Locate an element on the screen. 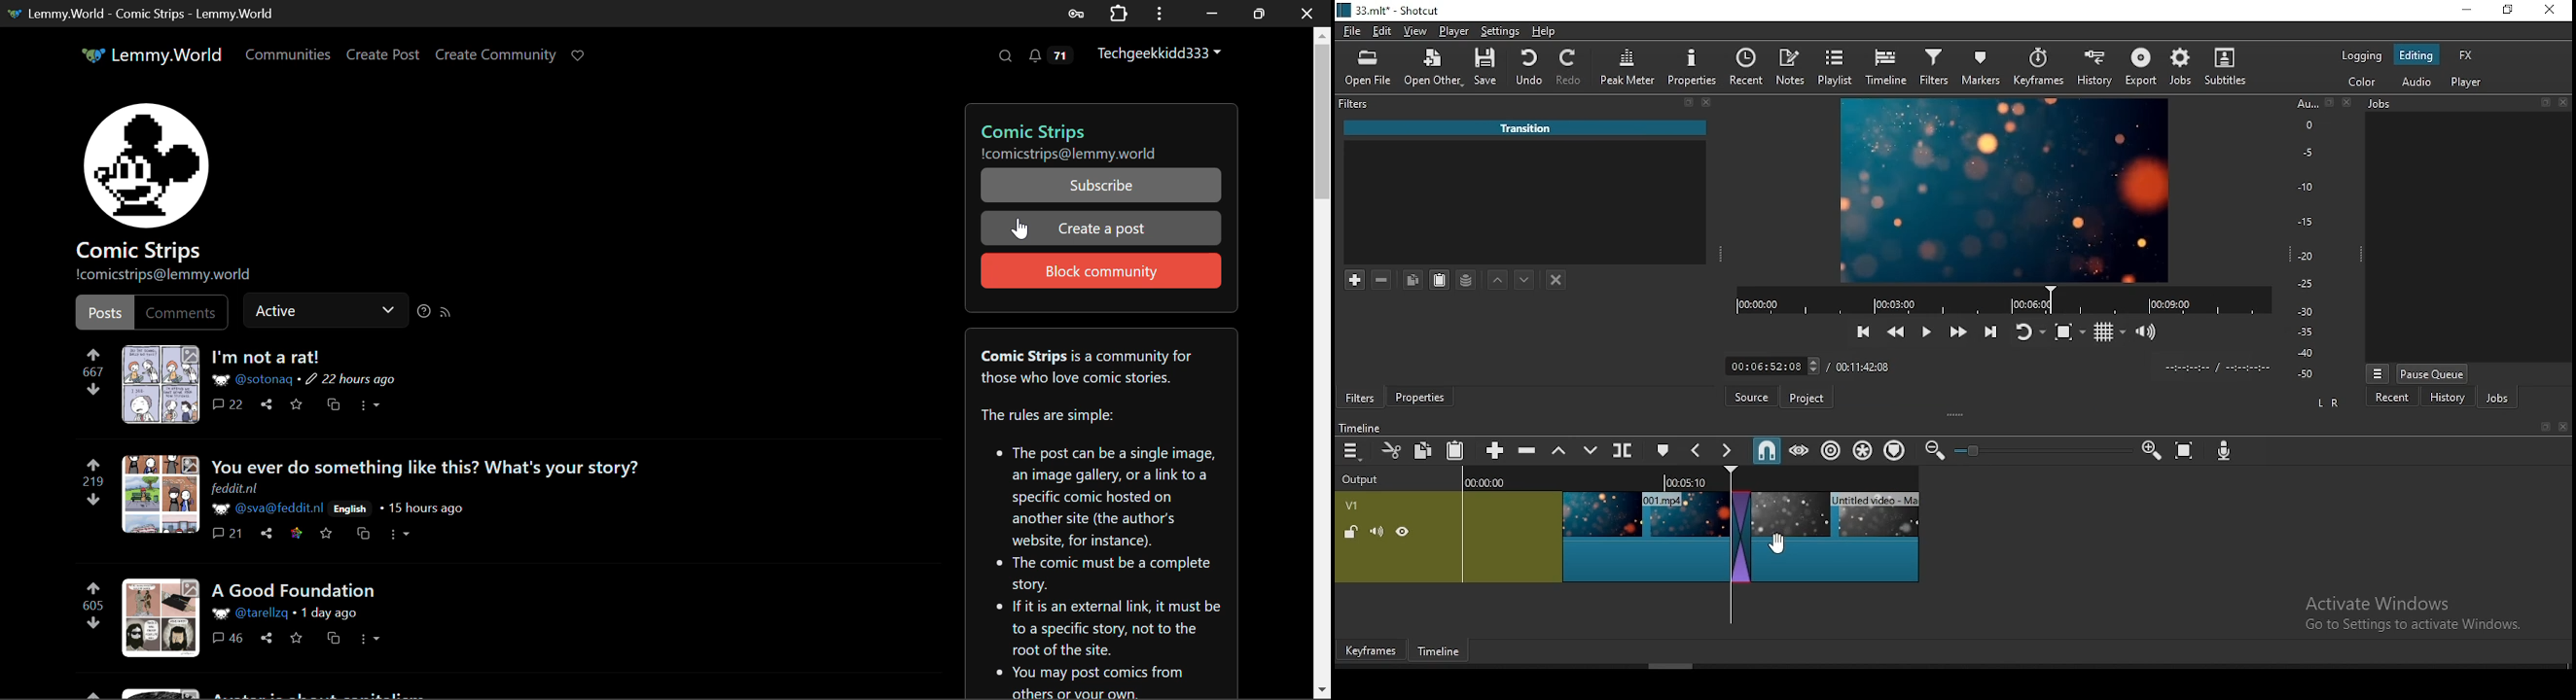 The width and height of the screenshot is (2576, 700). Techgeekkidd333 is located at coordinates (1157, 55).